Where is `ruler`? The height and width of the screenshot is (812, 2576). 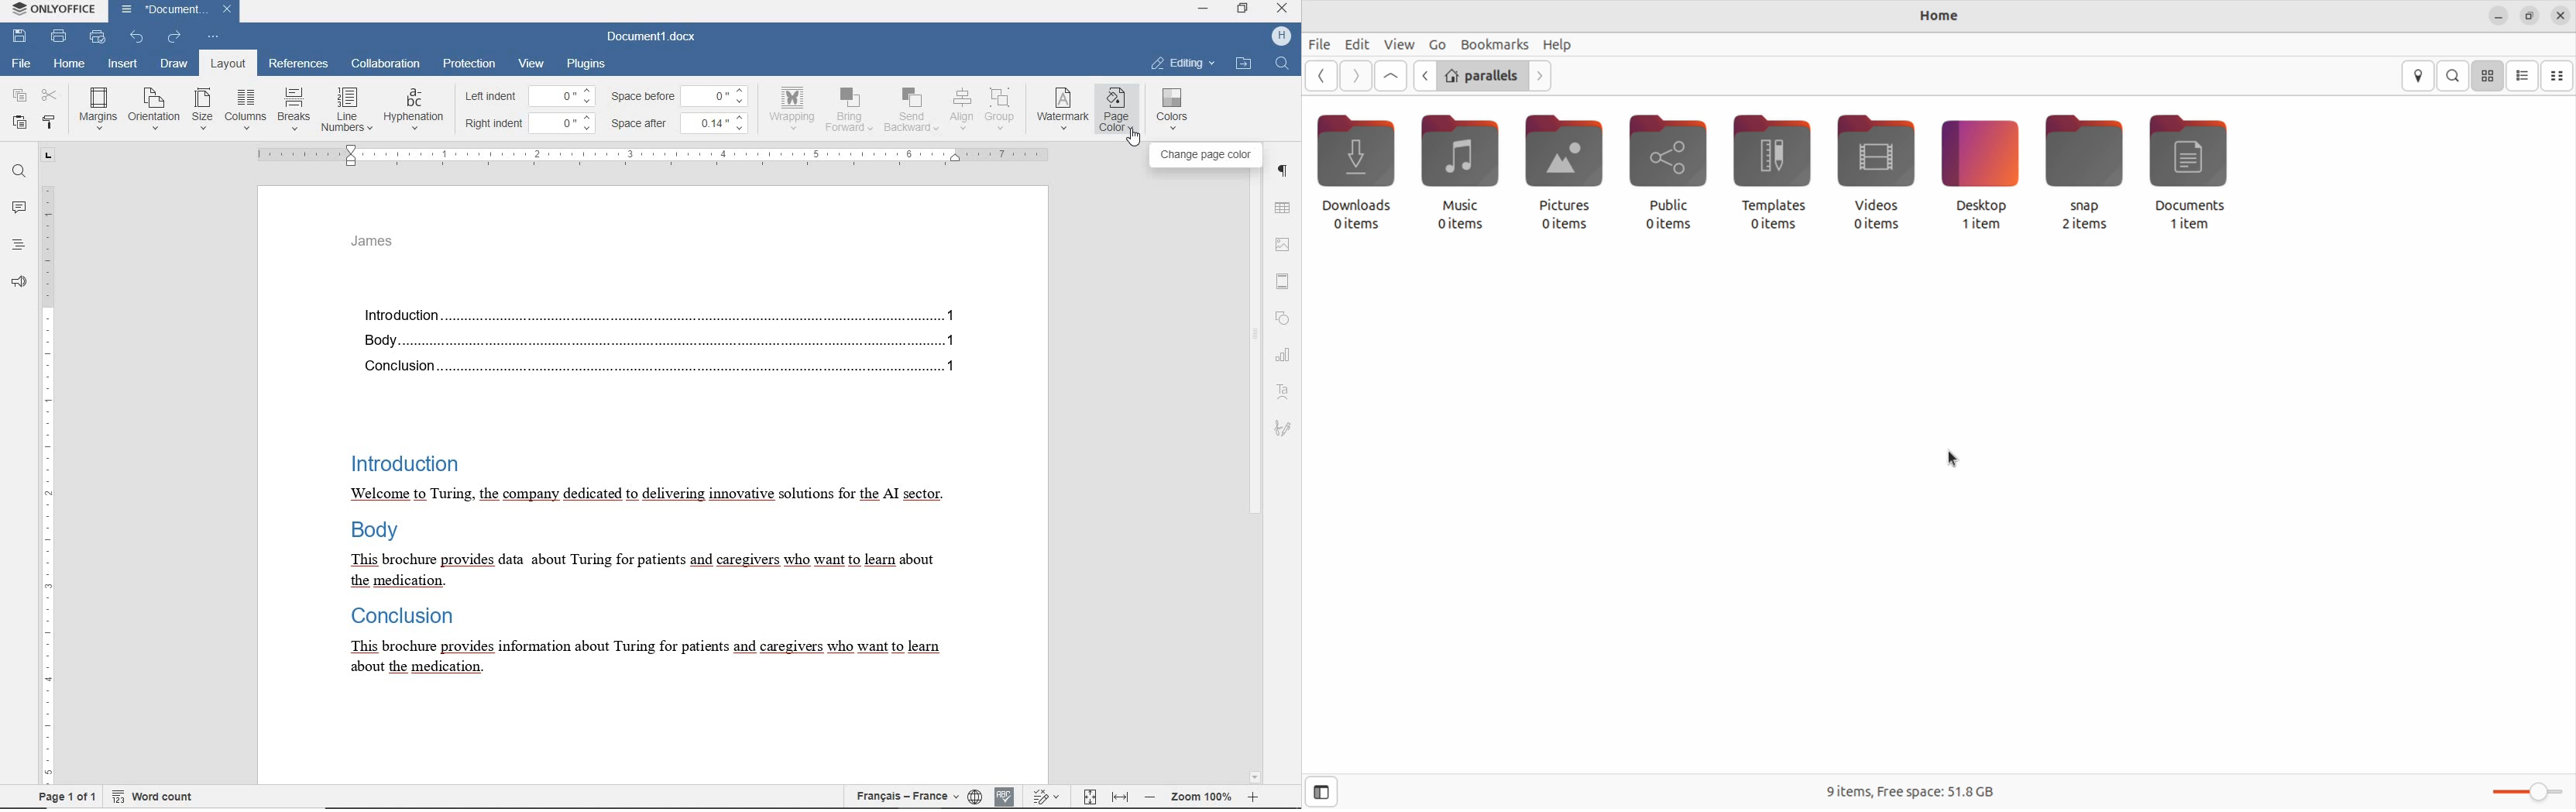 ruler is located at coordinates (656, 156).